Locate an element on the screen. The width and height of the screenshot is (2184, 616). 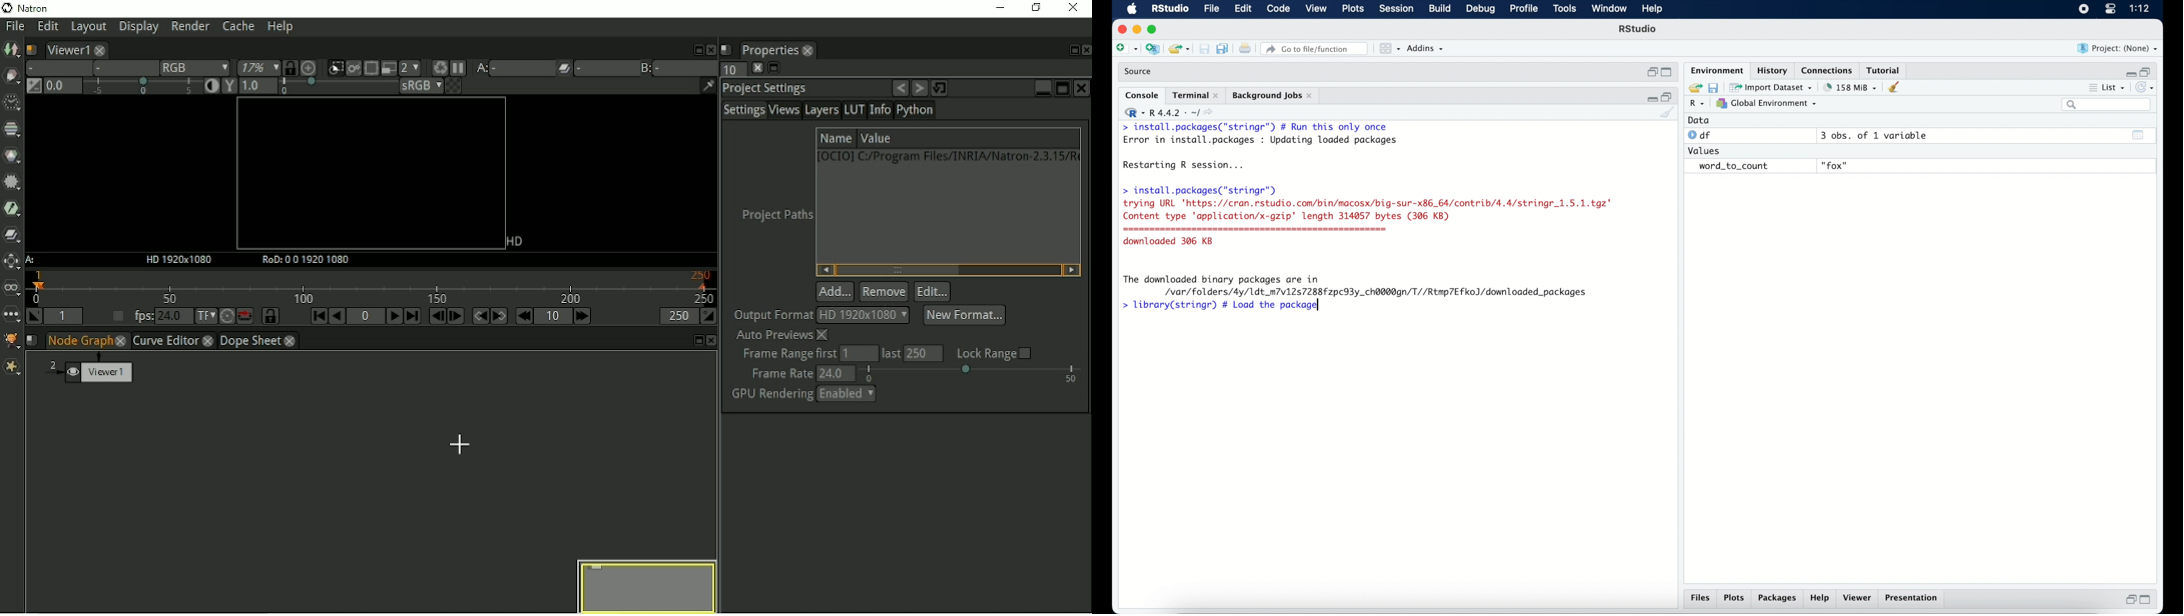
save is located at coordinates (1715, 87).